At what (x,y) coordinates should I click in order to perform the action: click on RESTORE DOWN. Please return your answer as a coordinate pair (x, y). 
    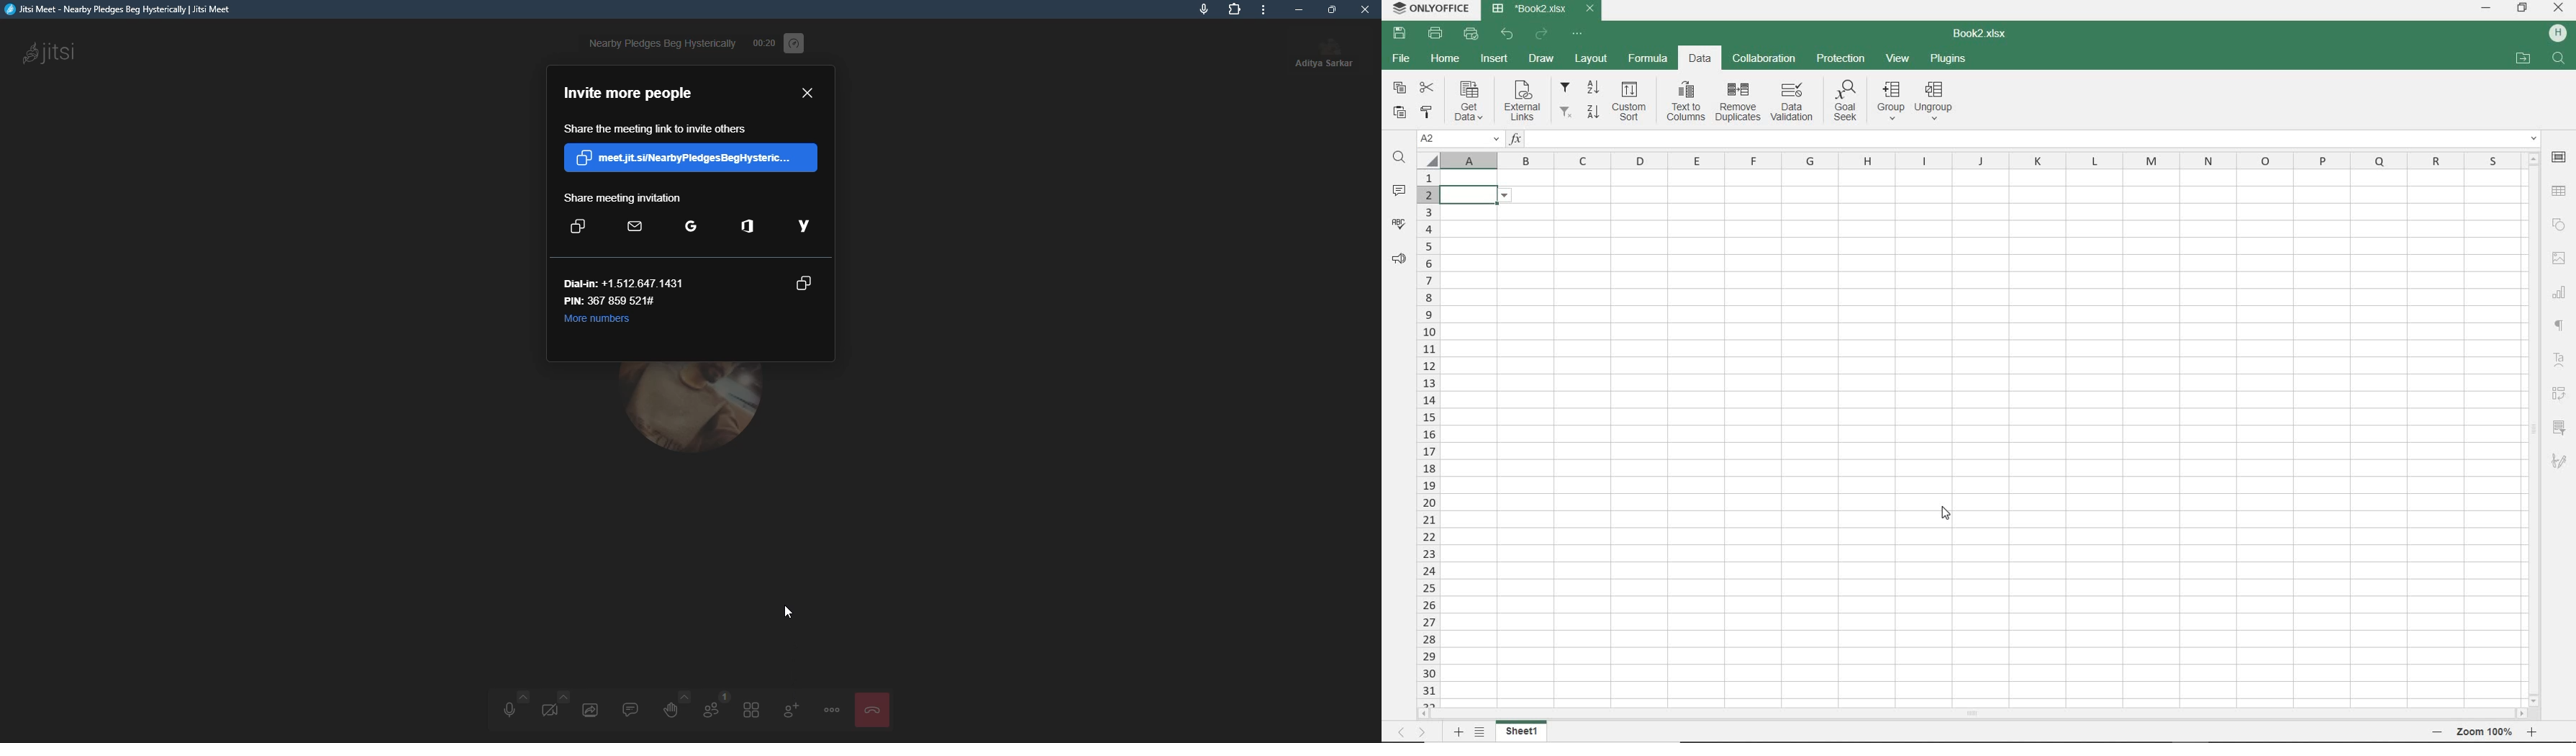
    Looking at the image, I should click on (2525, 9).